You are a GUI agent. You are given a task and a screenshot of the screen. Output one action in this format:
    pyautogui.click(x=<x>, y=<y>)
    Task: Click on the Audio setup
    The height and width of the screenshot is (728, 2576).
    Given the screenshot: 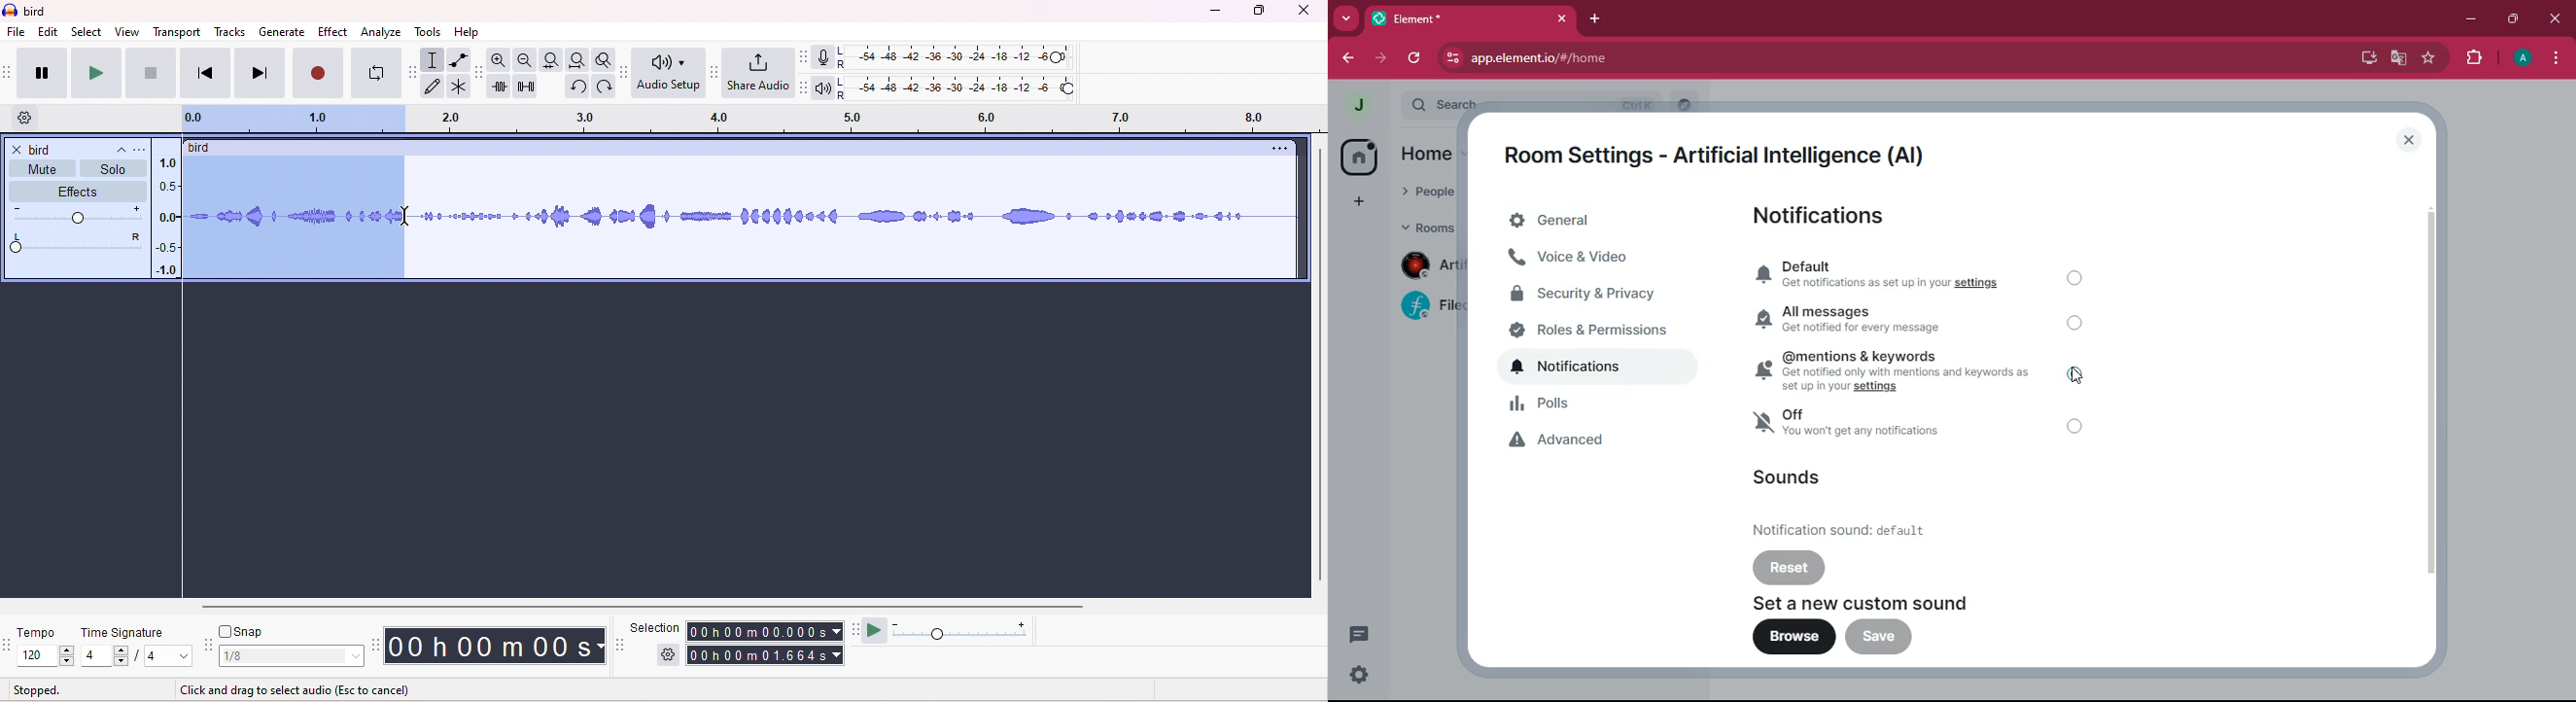 What is the action you would take?
    pyautogui.click(x=671, y=72)
    